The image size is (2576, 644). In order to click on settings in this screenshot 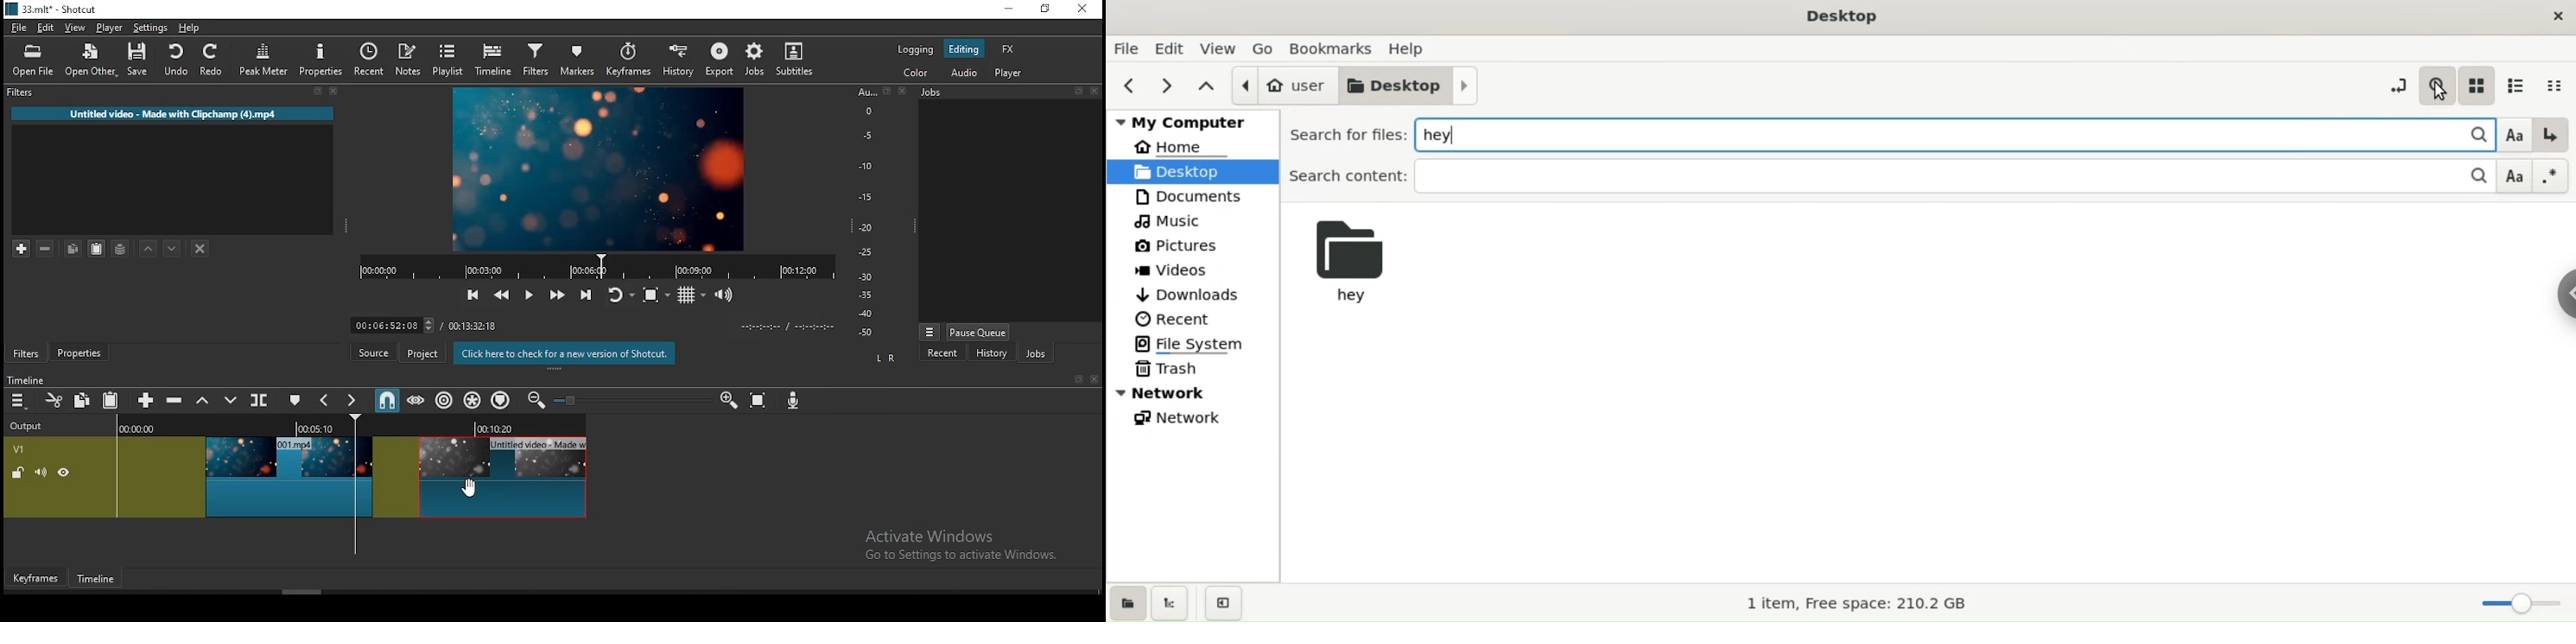, I will do `click(152, 28)`.